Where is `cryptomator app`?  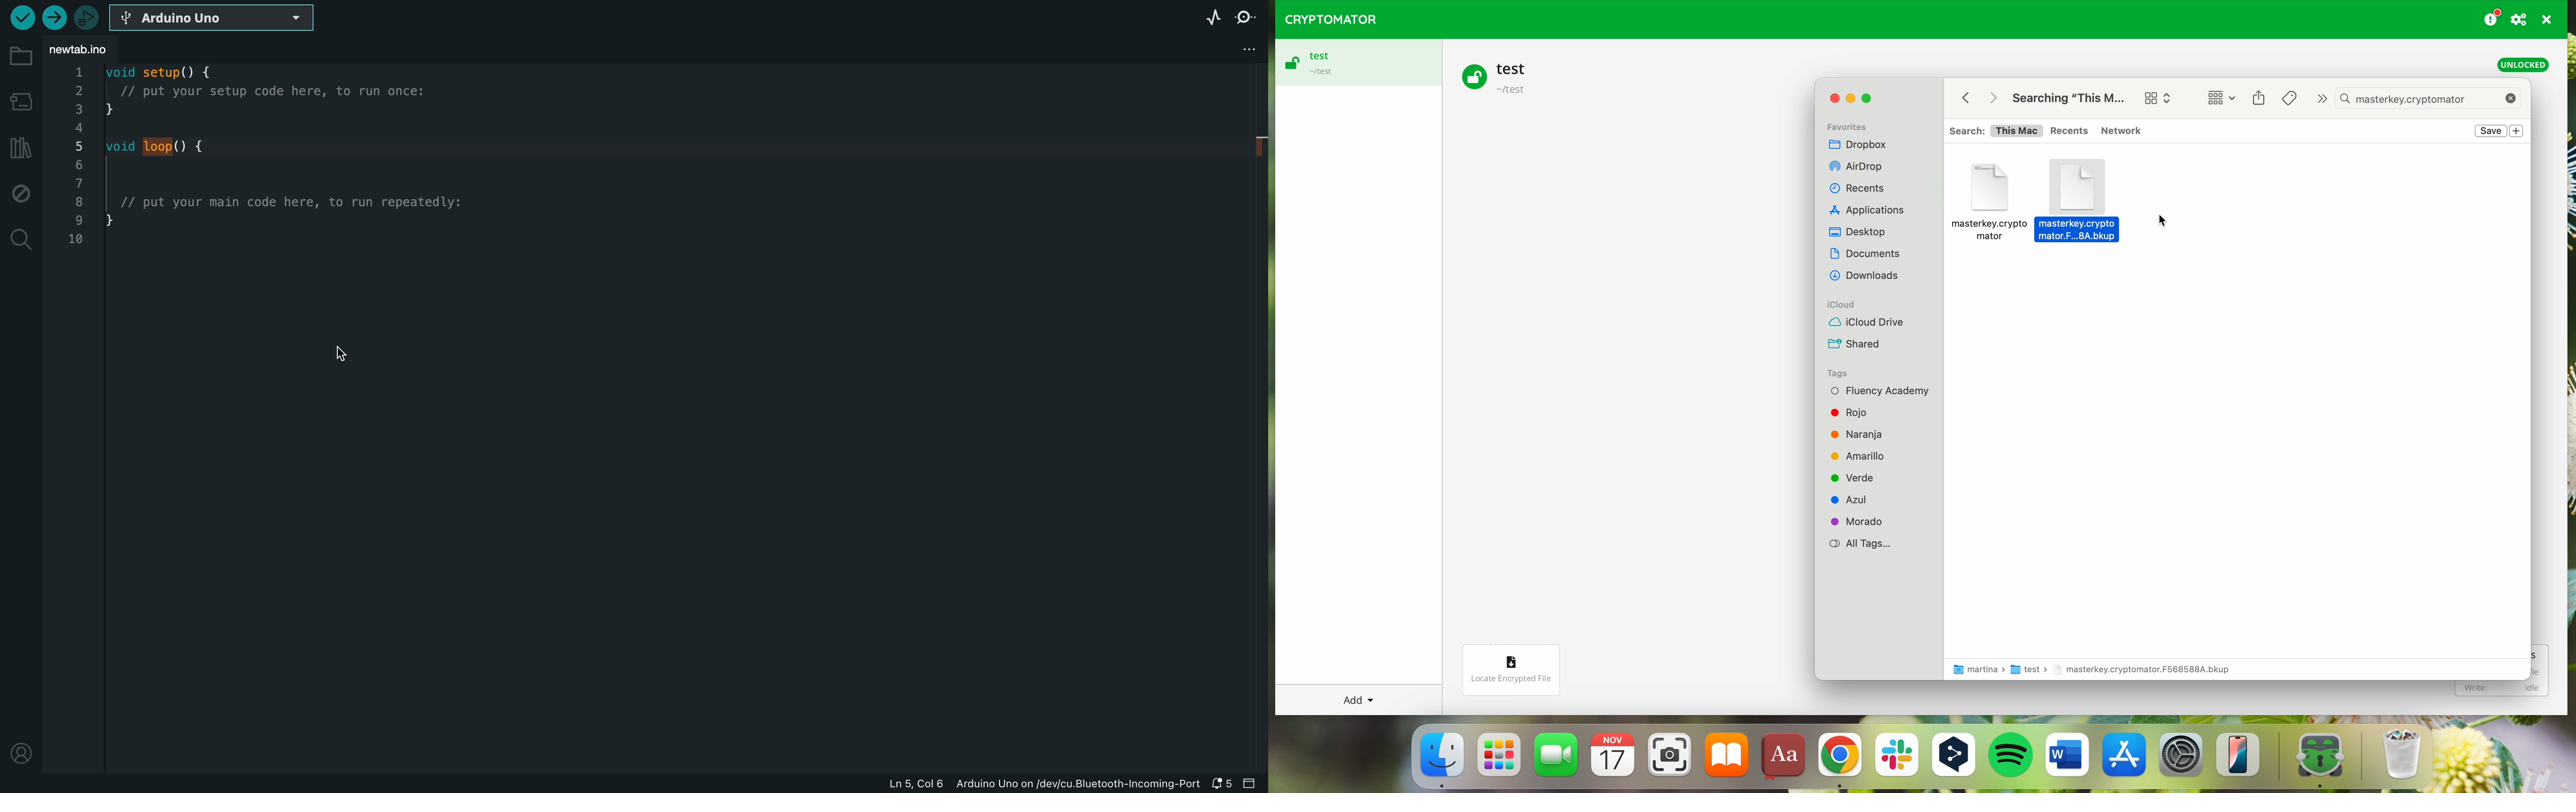
cryptomator app is located at coordinates (2313, 758).